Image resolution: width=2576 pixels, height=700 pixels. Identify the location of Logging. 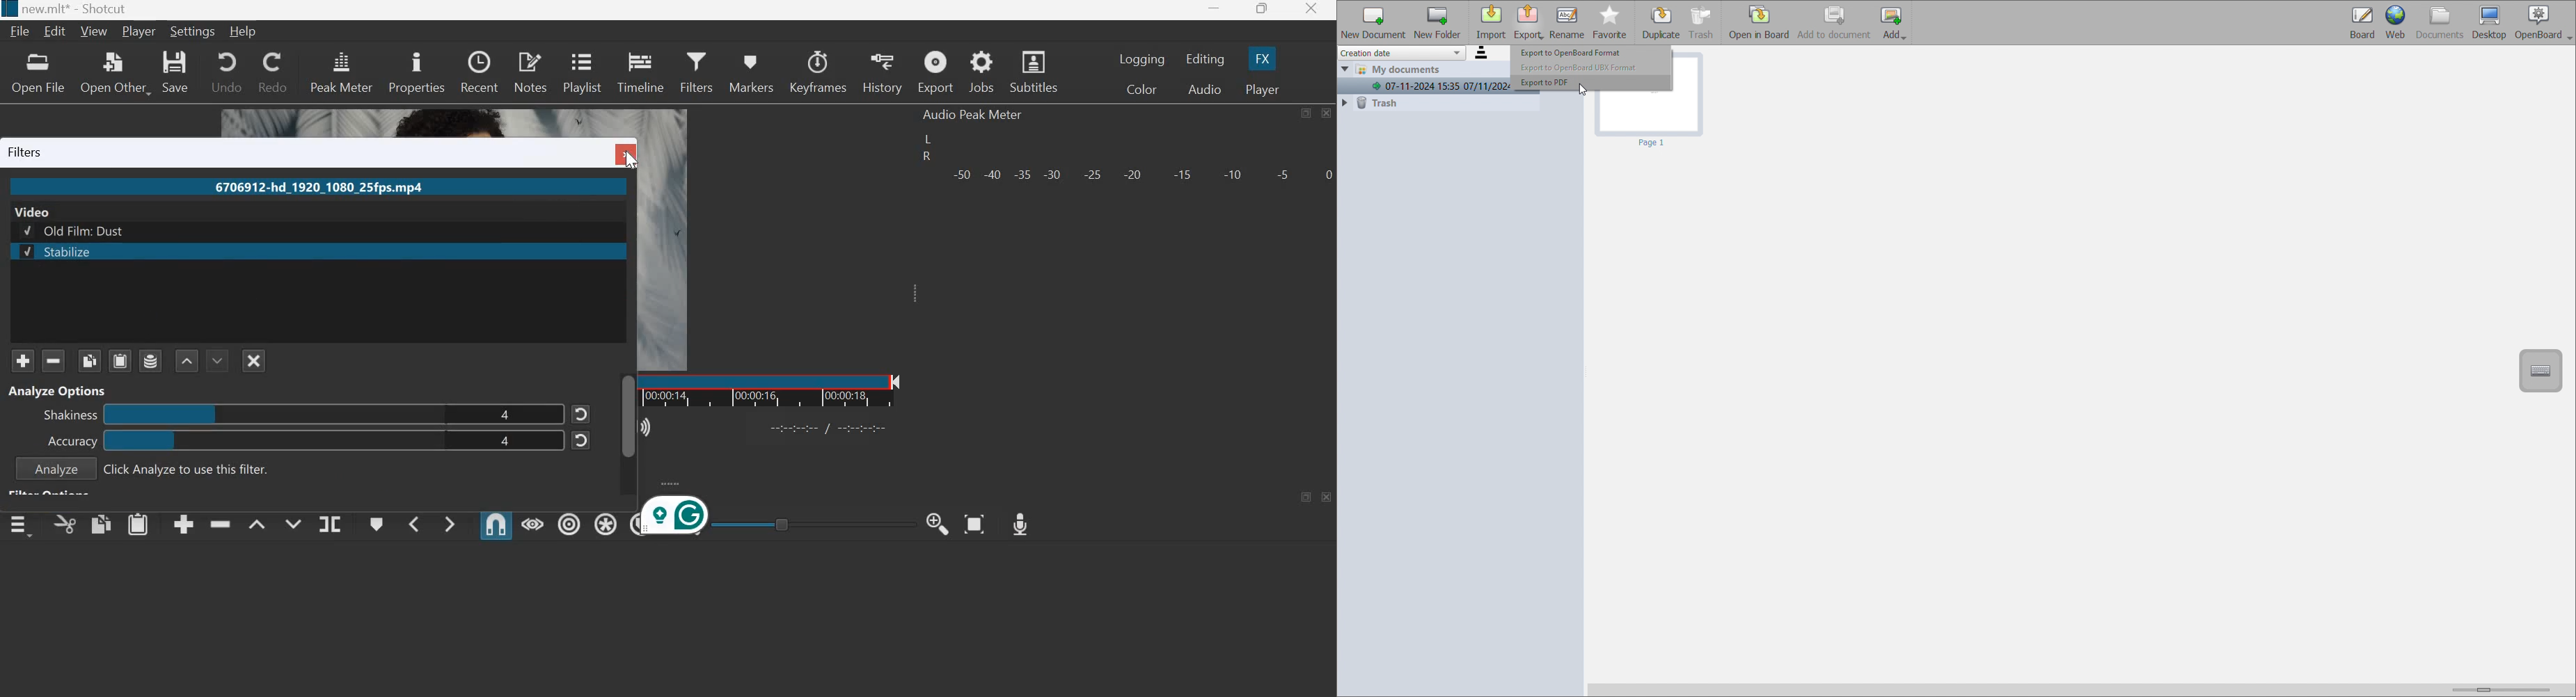
(1142, 59).